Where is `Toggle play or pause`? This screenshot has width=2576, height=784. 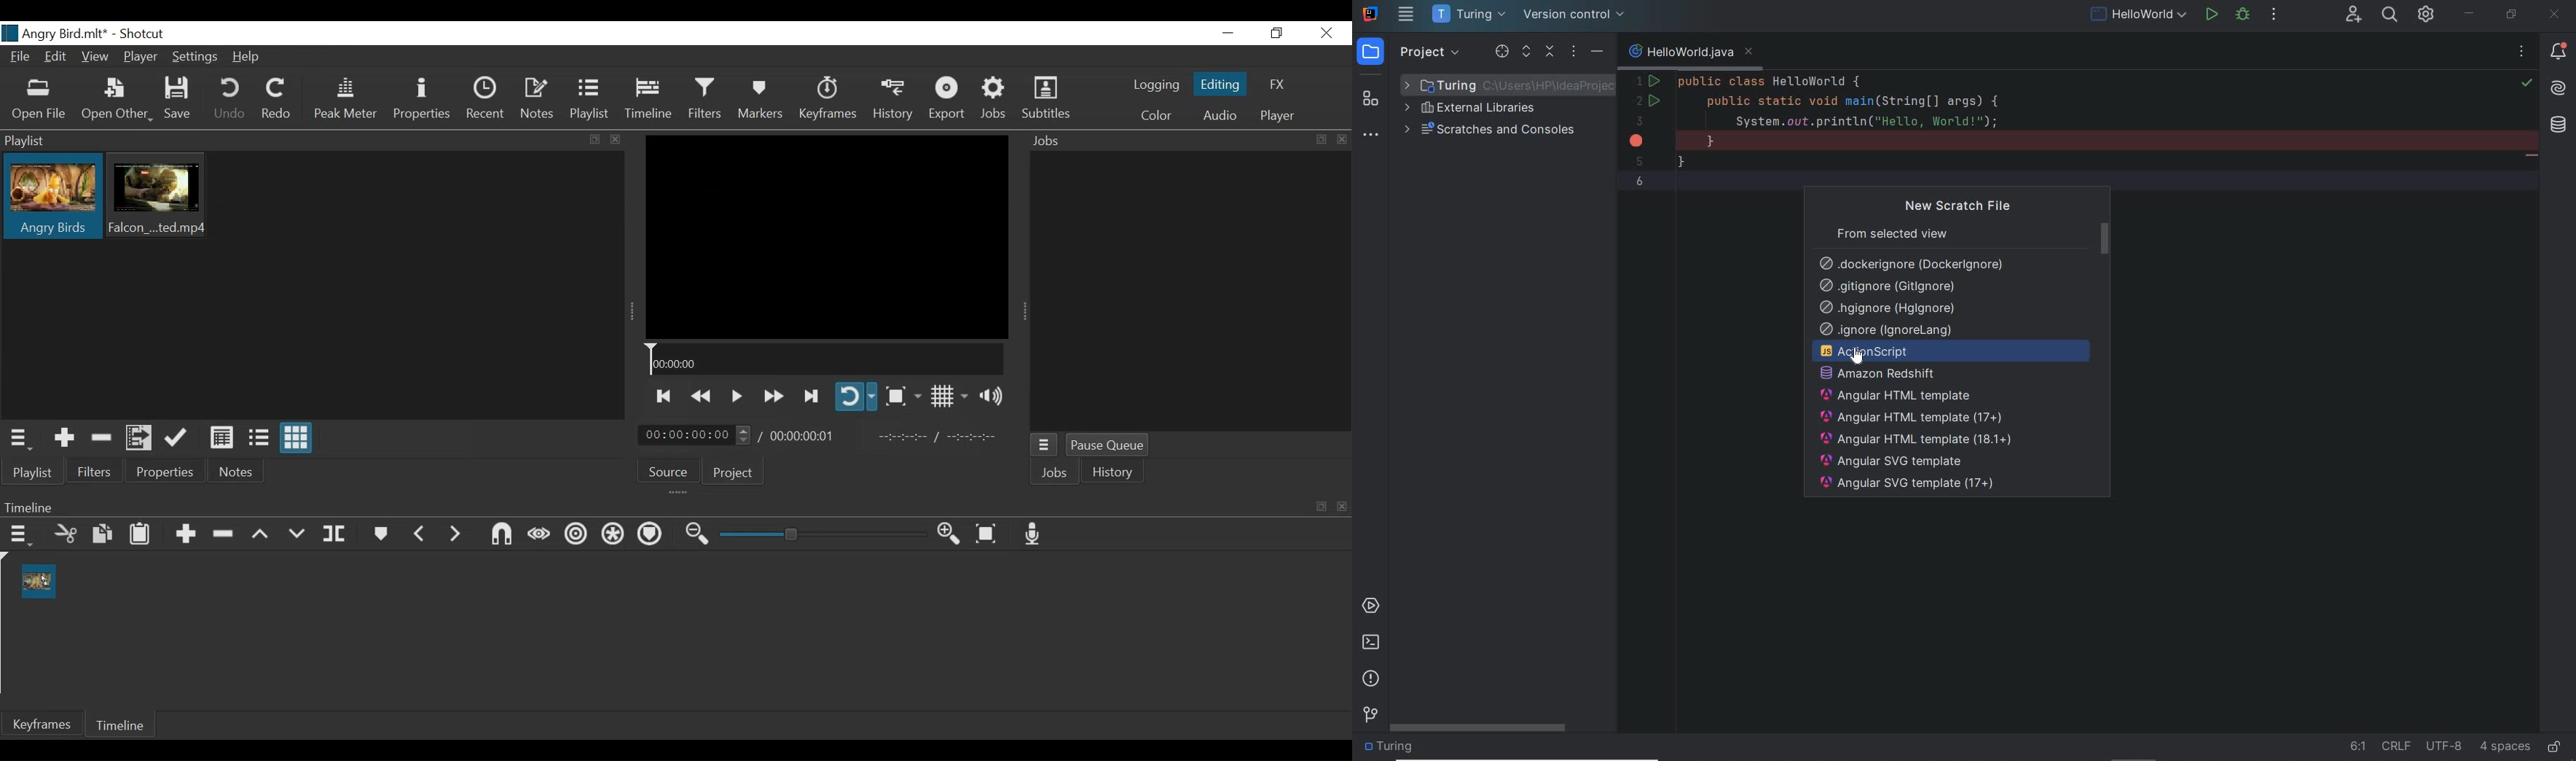
Toggle play or pause is located at coordinates (737, 394).